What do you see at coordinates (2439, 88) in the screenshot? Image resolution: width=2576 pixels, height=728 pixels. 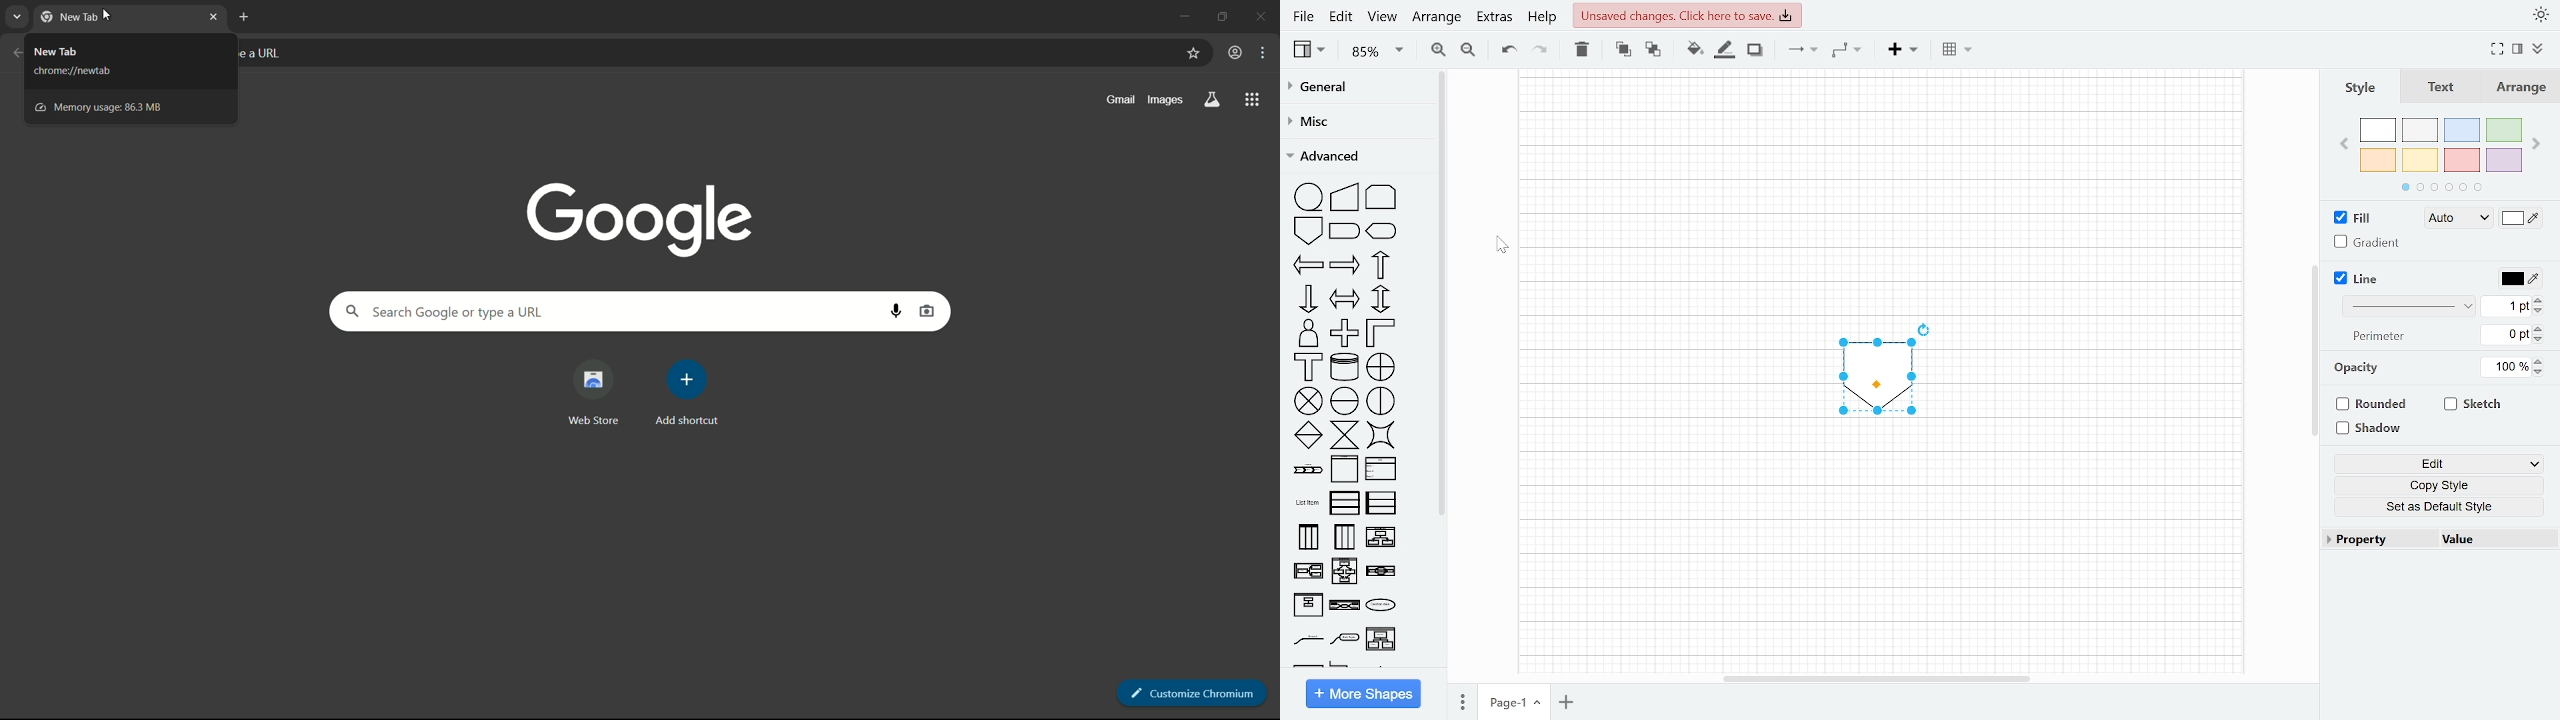 I see `textText` at bounding box center [2439, 88].